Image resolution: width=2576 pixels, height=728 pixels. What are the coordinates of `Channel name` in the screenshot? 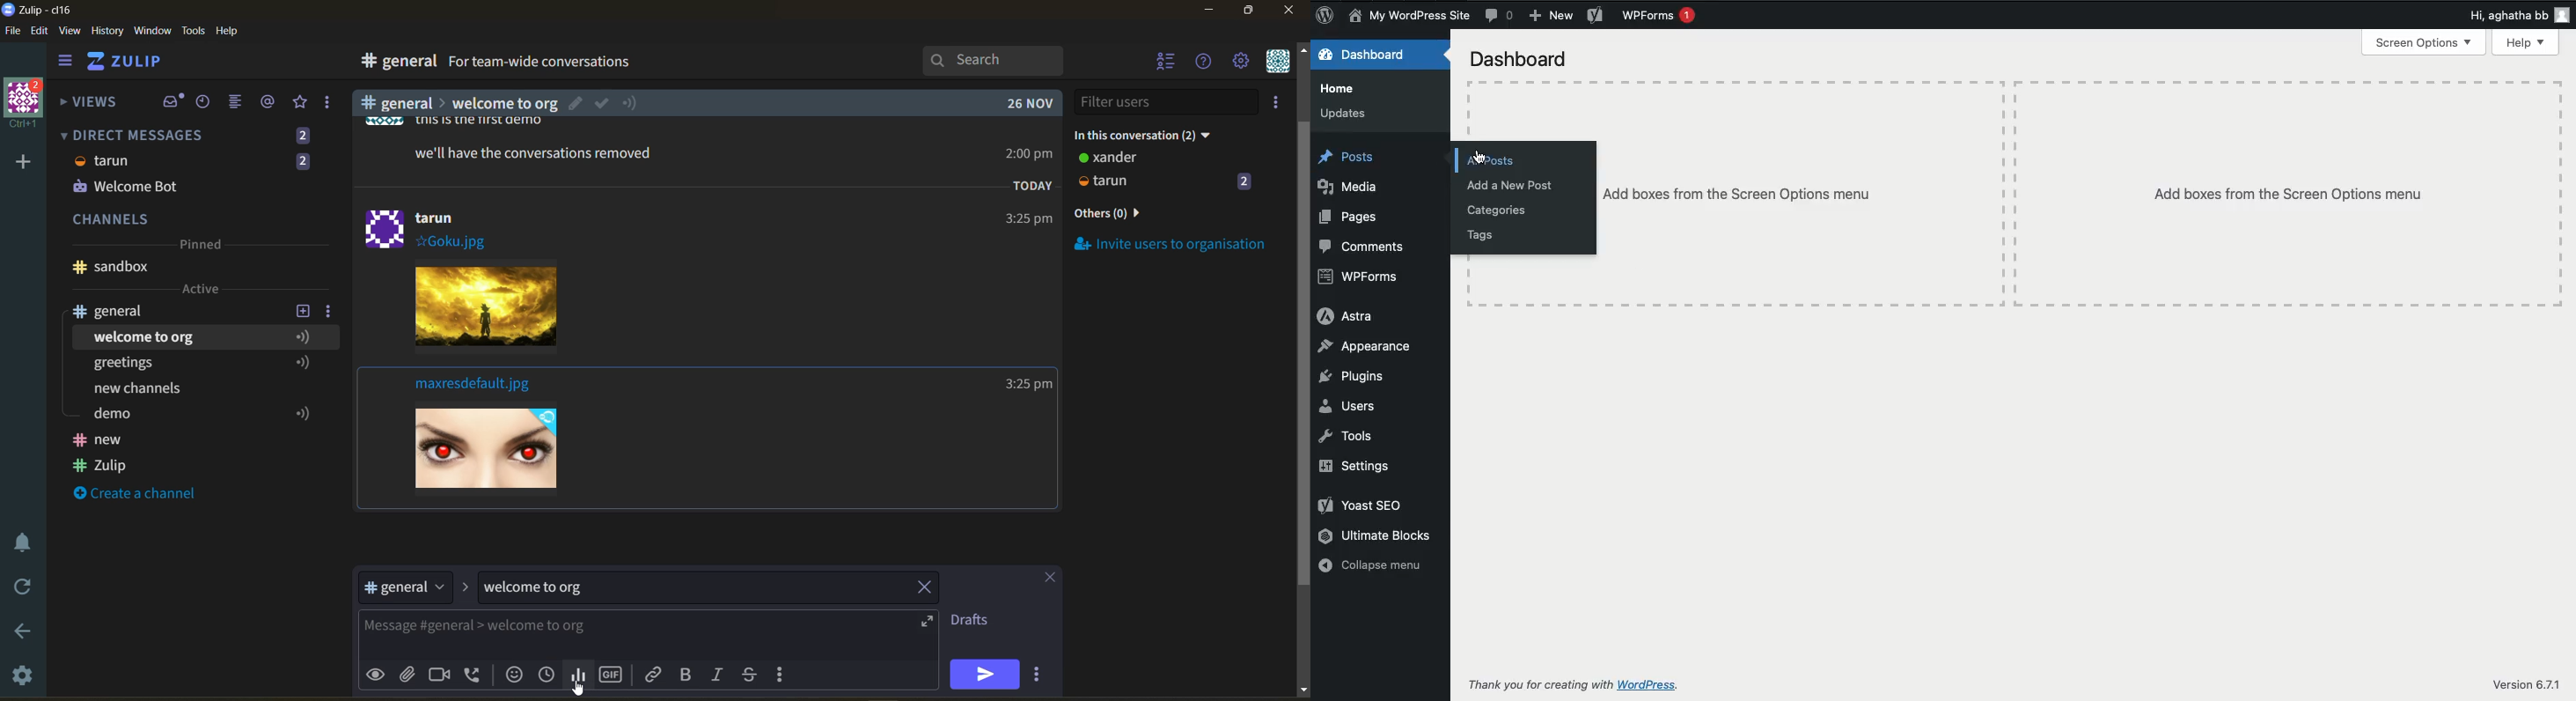 It's located at (111, 267).